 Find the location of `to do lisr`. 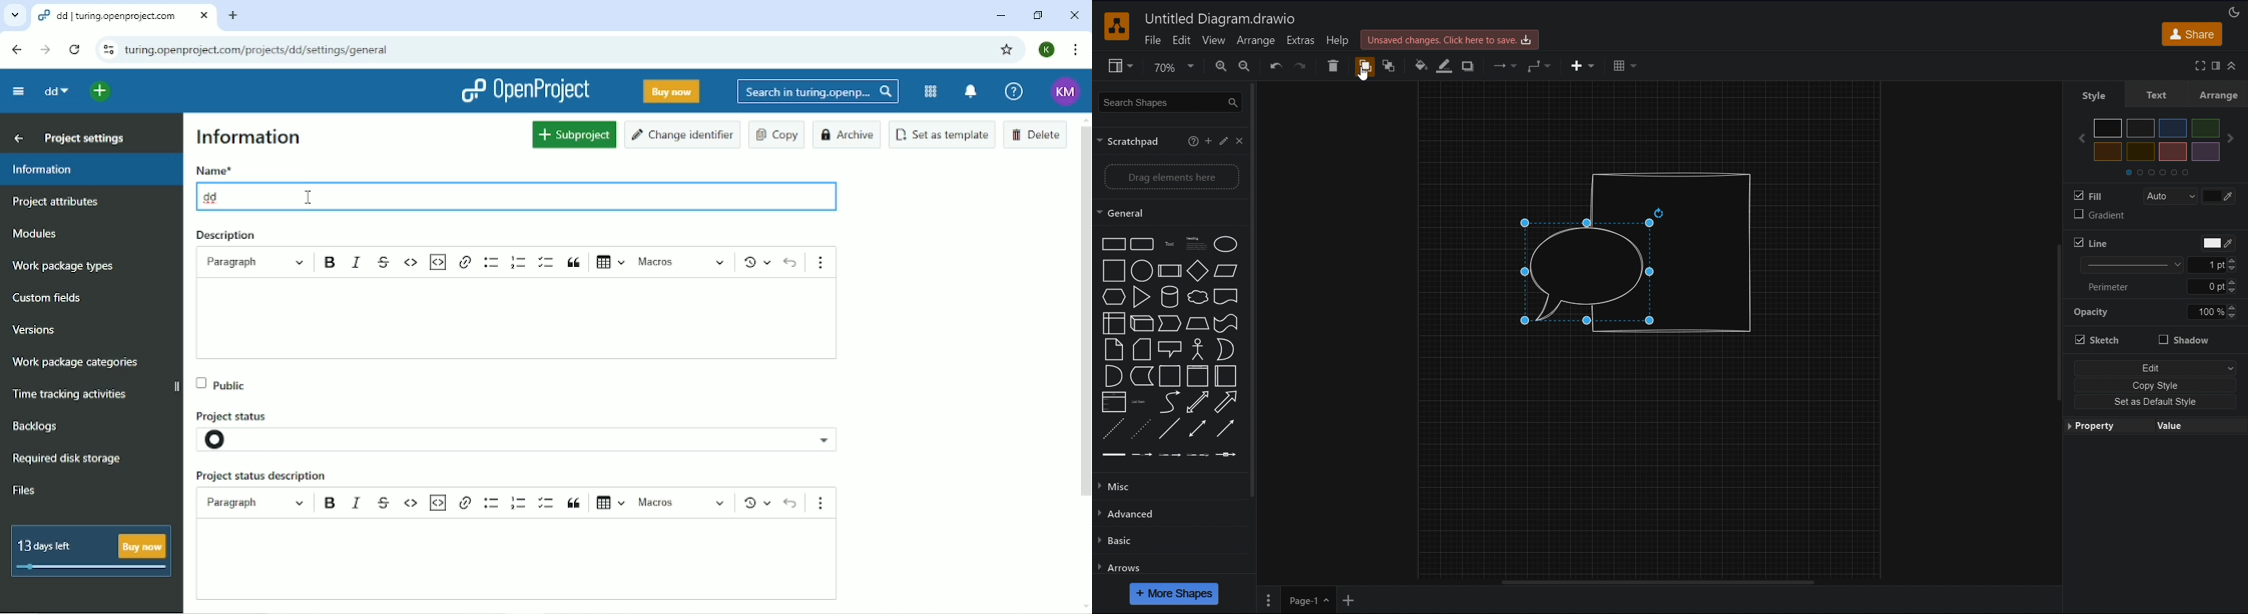

to do lisr is located at coordinates (547, 501).